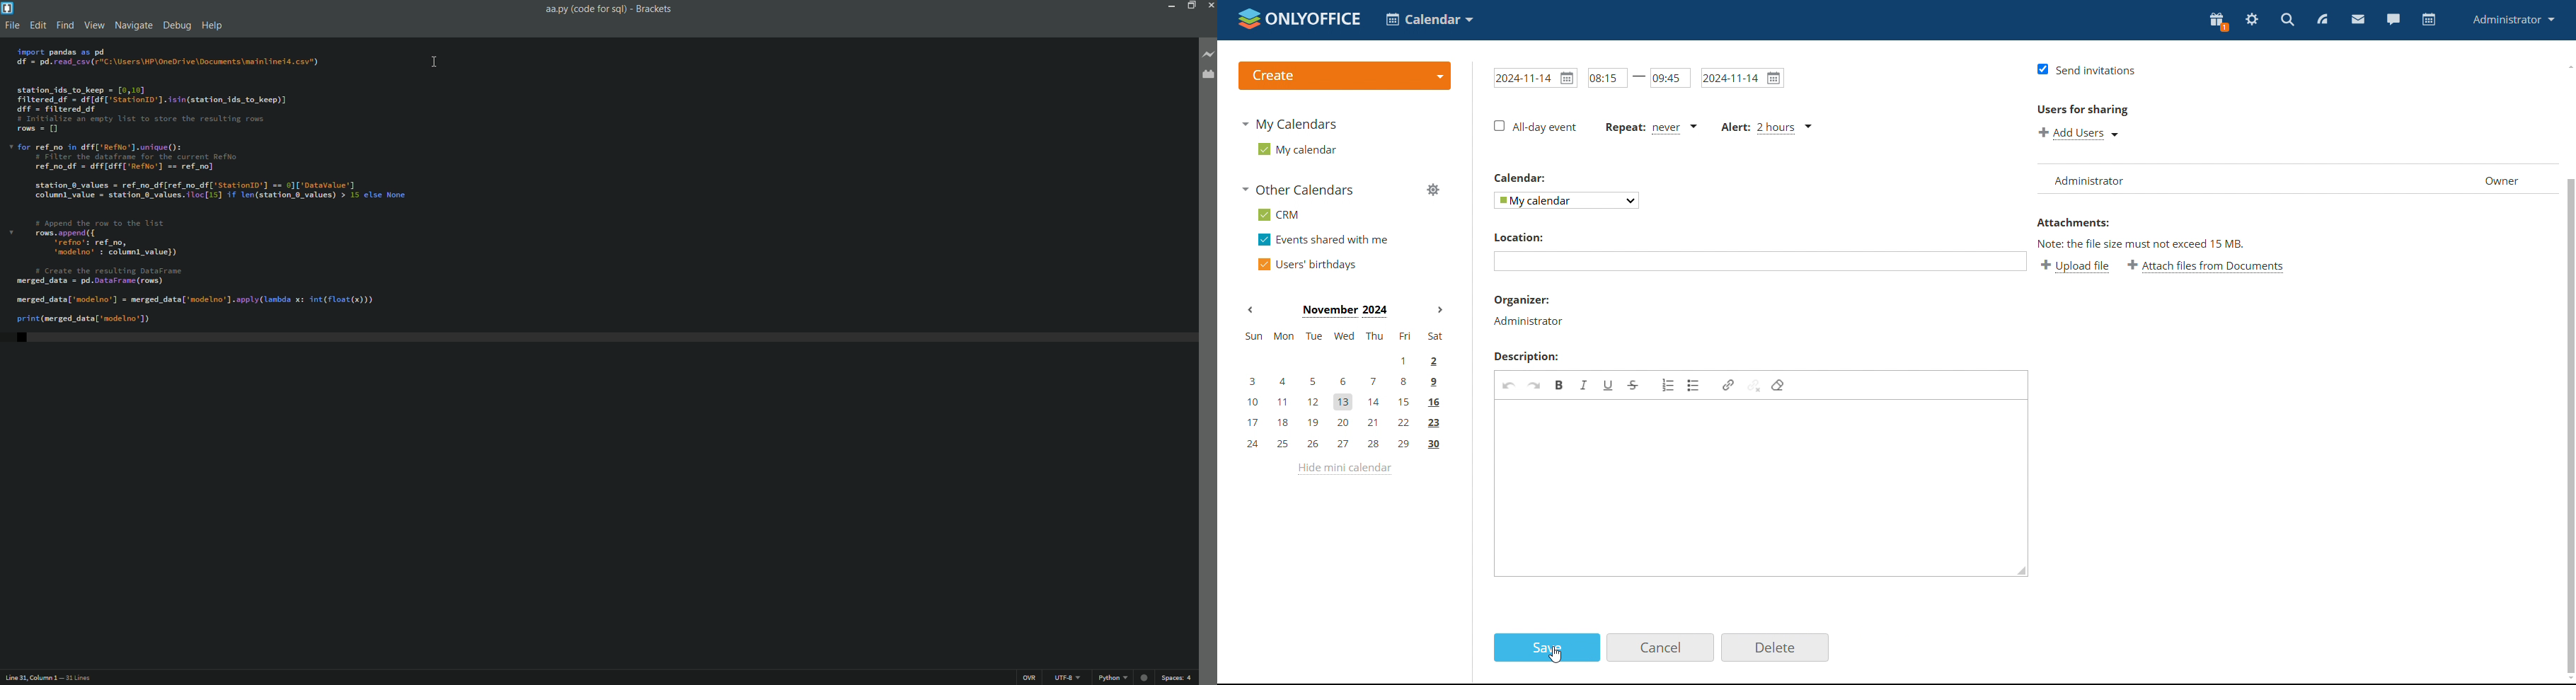 The image size is (2576, 700). What do you see at coordinates (655, 8) in the screenshot?
I see `app name` at bounding box center [655, 8].